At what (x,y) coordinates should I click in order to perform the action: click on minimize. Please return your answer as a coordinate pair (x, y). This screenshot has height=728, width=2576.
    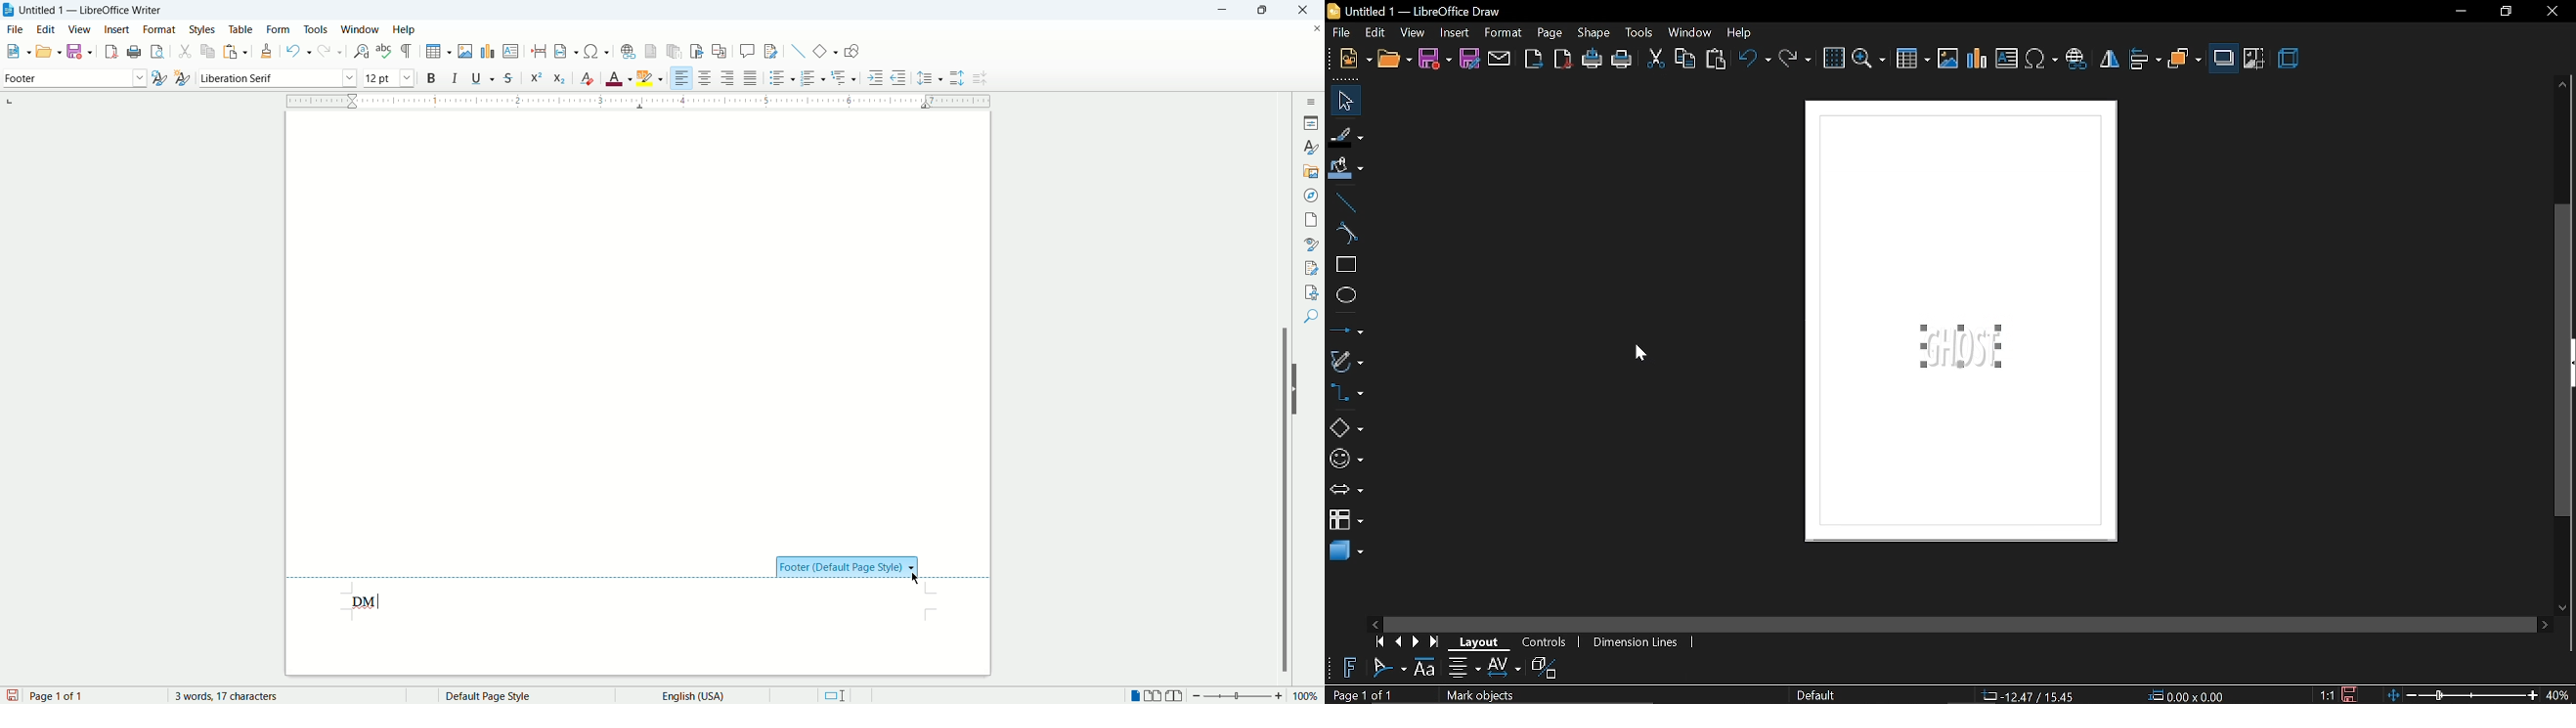
    Looking at the image, I should click on (1227, 9).